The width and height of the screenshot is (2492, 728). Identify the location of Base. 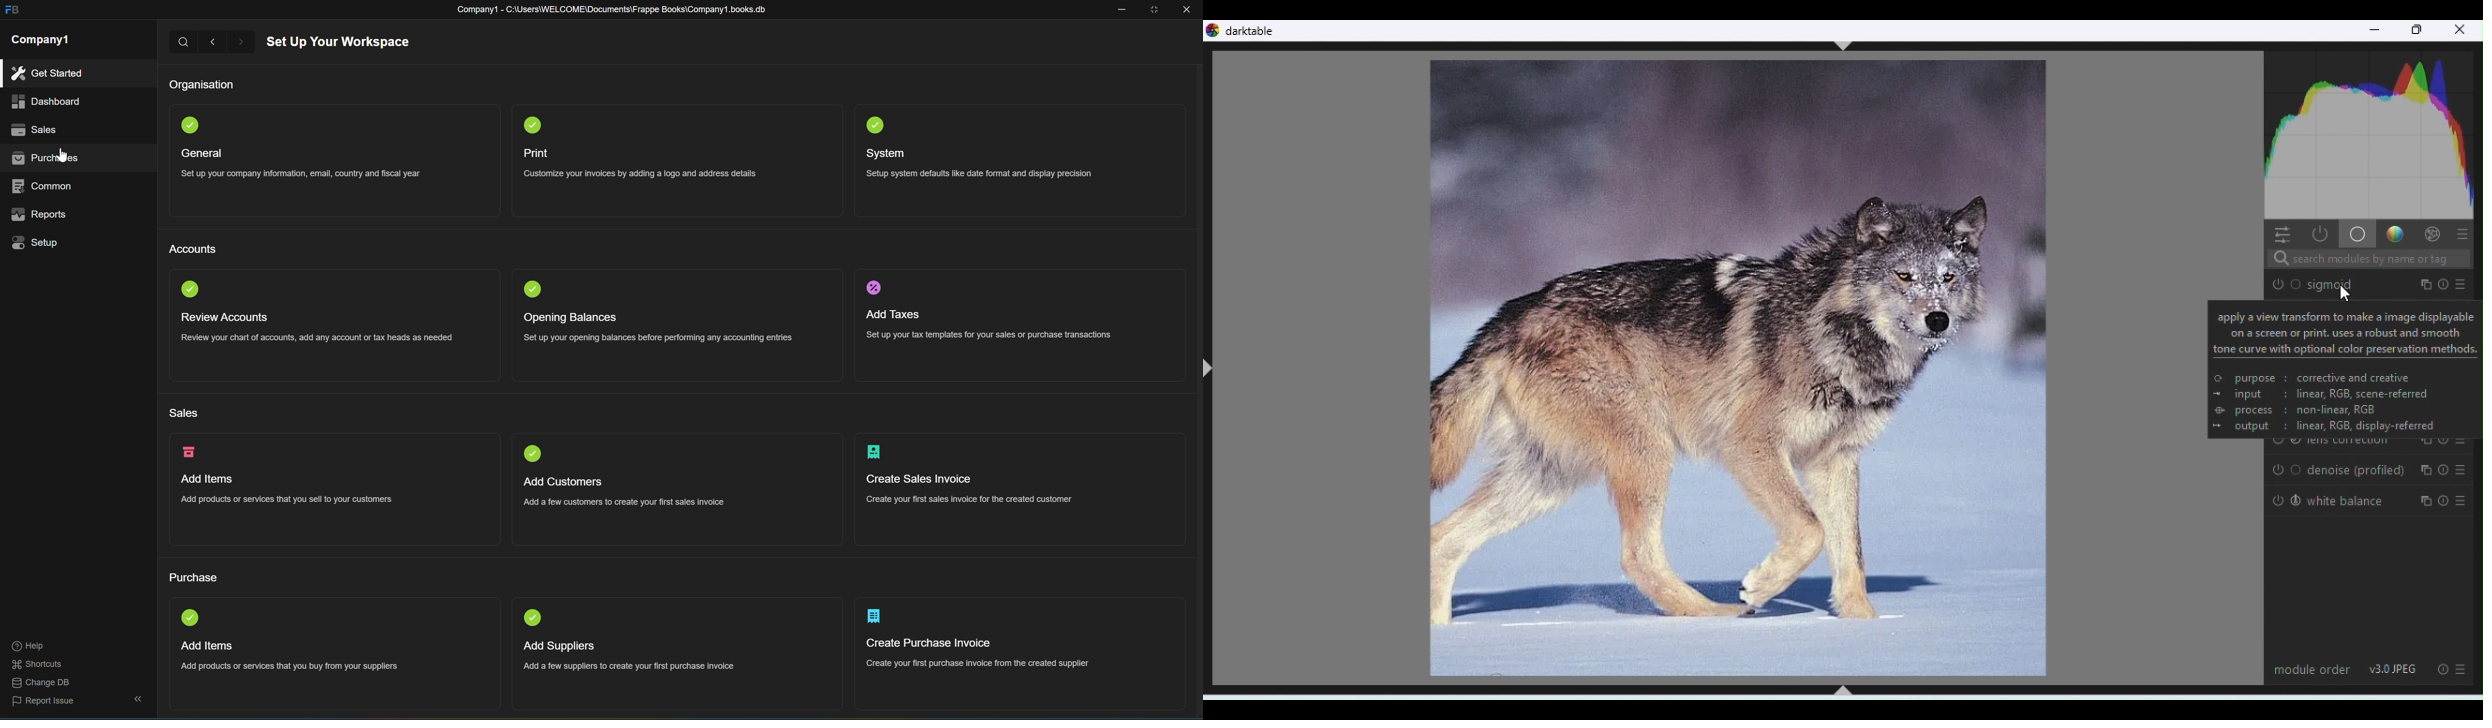
(2356, 233).